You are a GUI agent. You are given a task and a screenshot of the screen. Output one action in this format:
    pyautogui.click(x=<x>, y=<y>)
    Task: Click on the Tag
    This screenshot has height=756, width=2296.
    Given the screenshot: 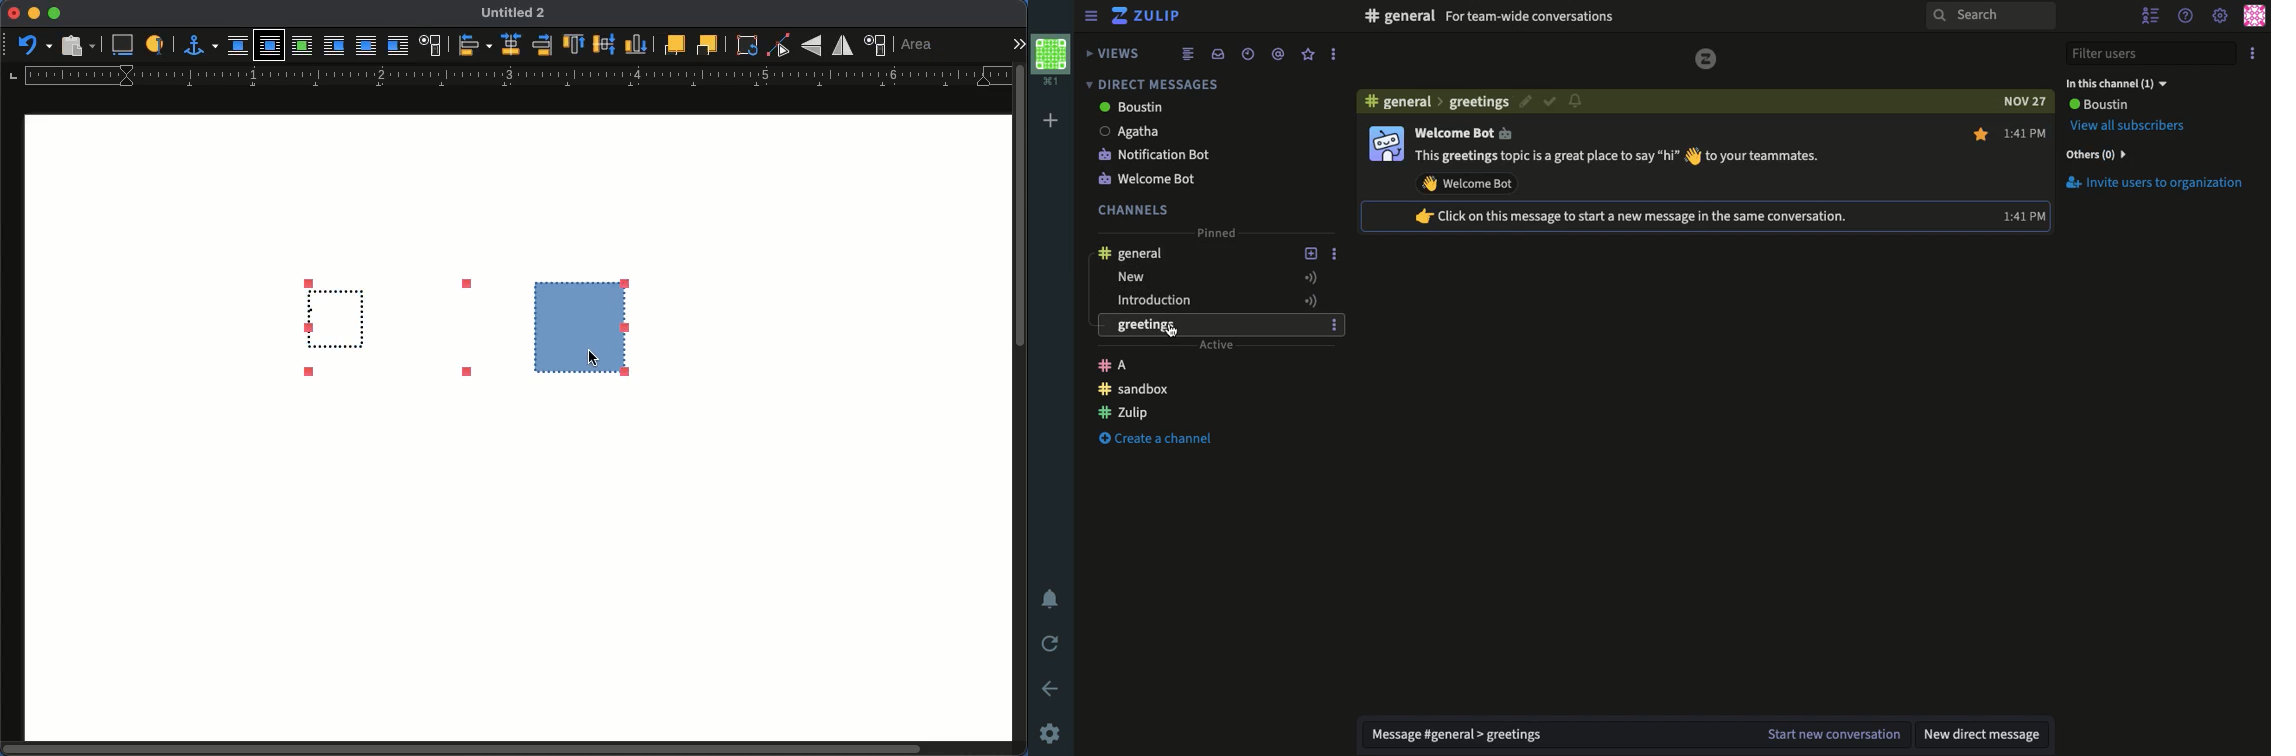 What is the action you would take?
    pyautogui.click(x=1278, y=53)
    